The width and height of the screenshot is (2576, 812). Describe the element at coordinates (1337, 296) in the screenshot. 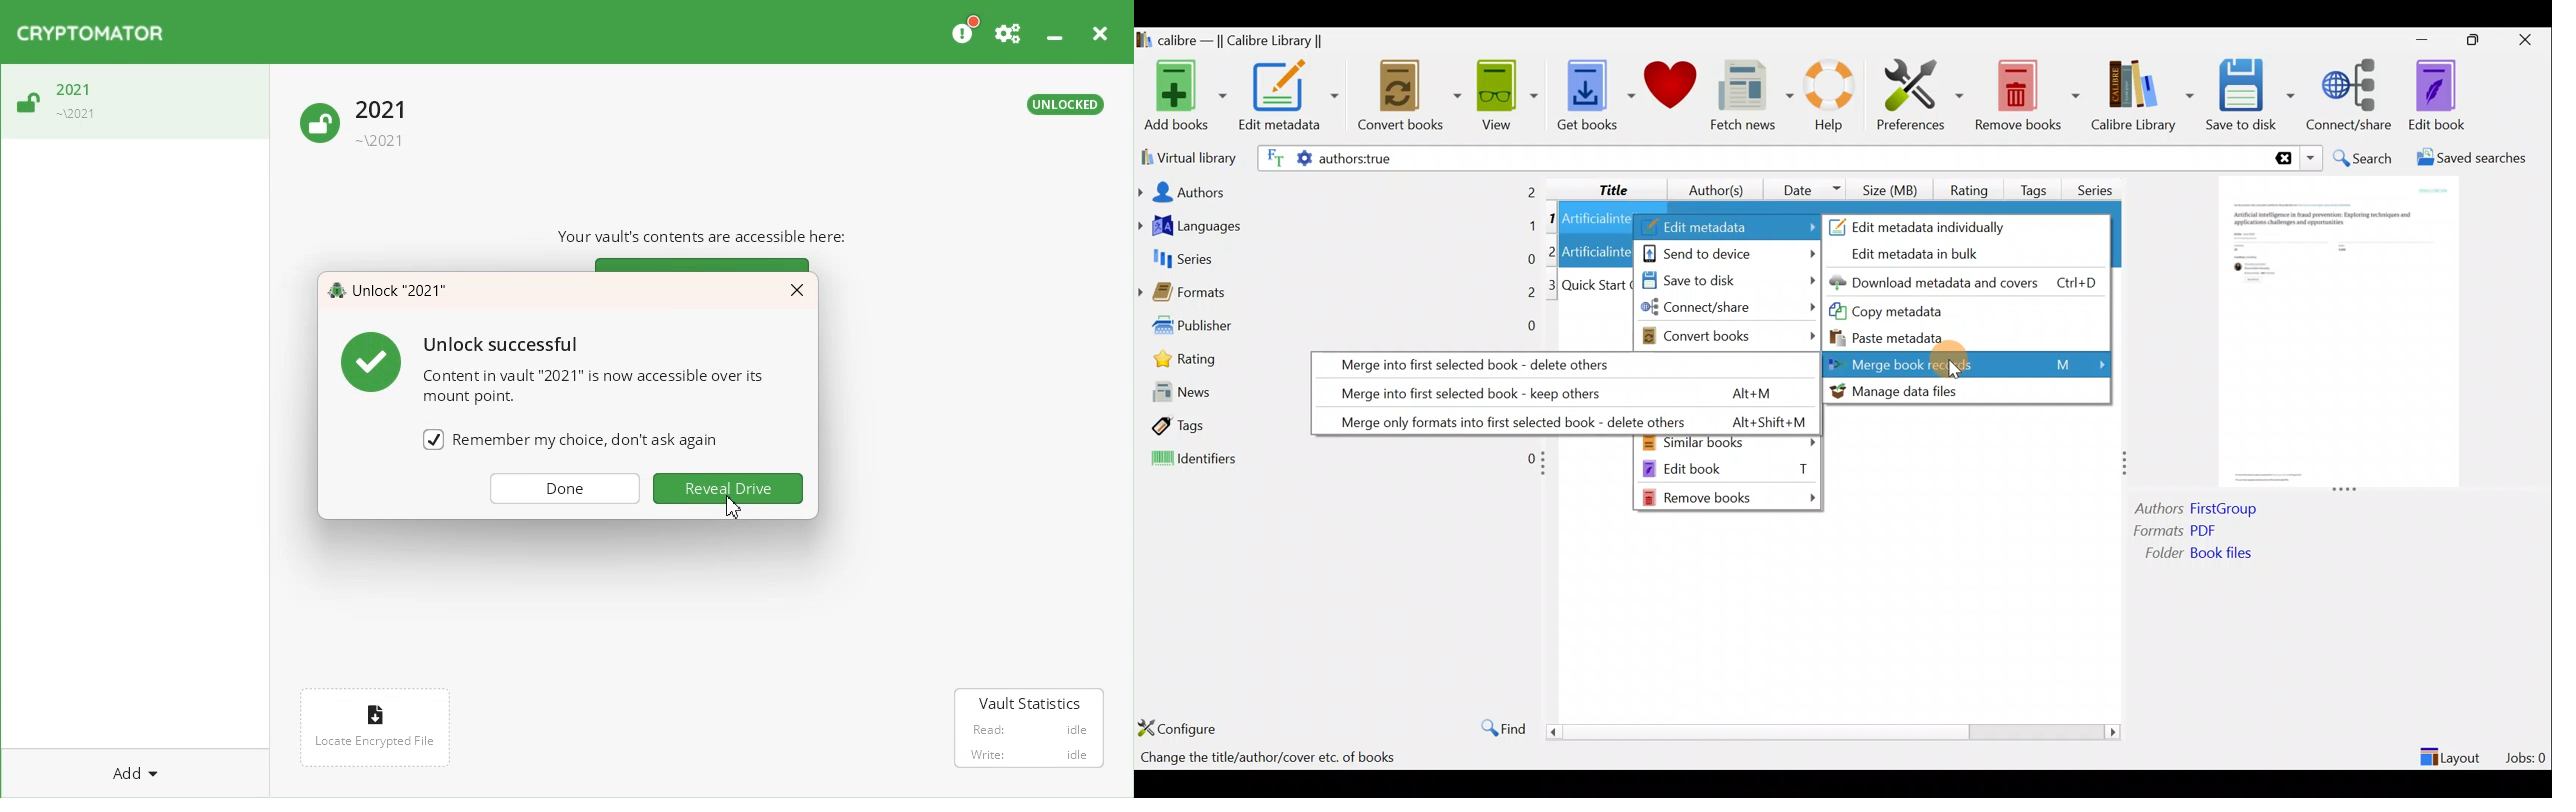

I see `Formats` at that location.